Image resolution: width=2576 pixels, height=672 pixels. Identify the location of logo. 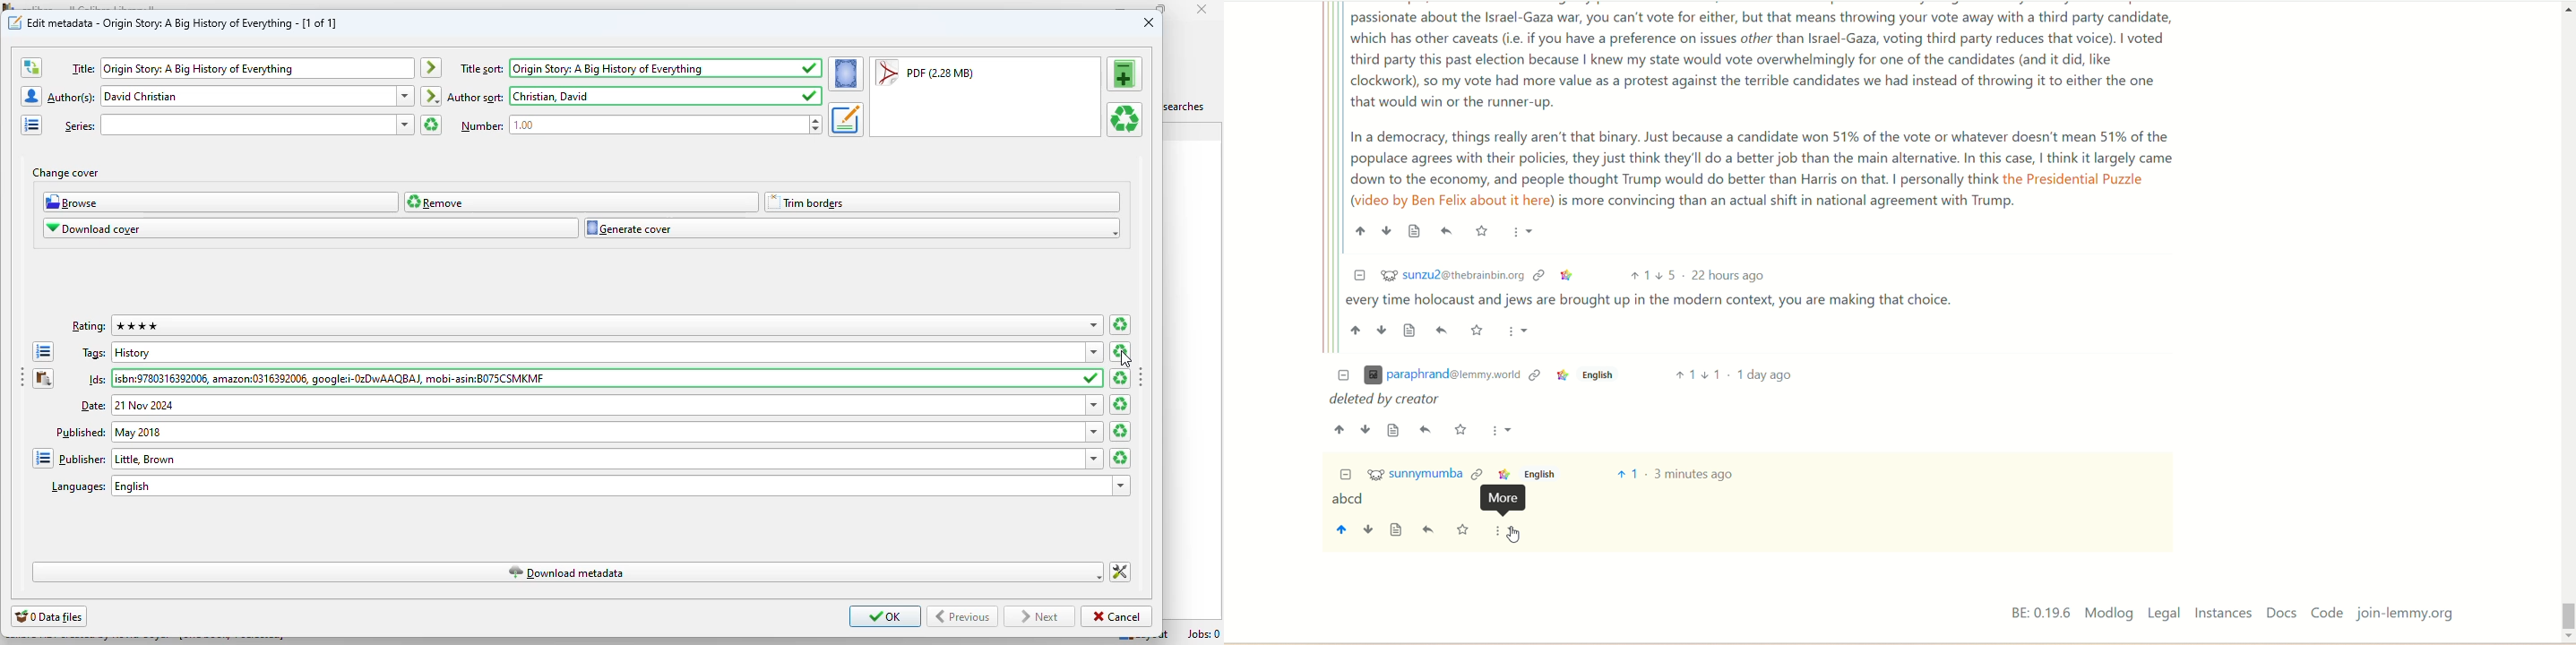
(15, 22).